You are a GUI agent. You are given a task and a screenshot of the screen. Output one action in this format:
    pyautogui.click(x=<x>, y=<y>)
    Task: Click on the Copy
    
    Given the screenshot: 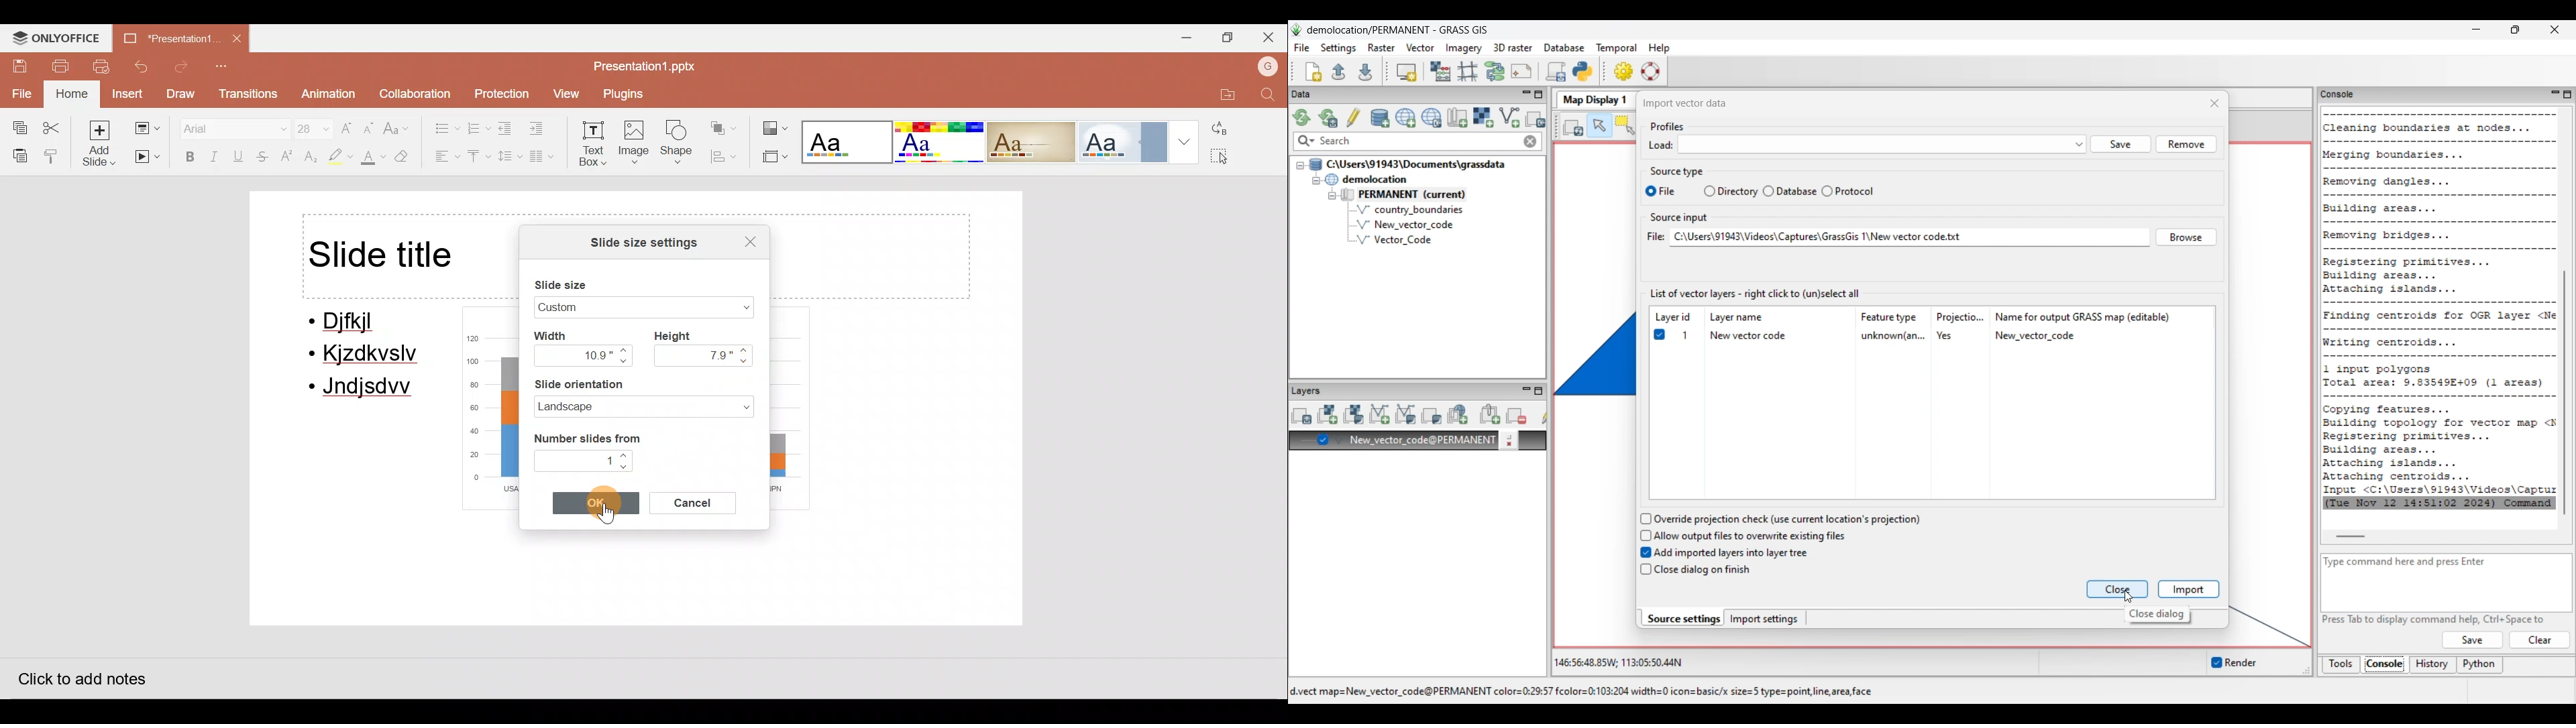 What is the action you would take?
    pyautogui.click(x=15, y=125)
    